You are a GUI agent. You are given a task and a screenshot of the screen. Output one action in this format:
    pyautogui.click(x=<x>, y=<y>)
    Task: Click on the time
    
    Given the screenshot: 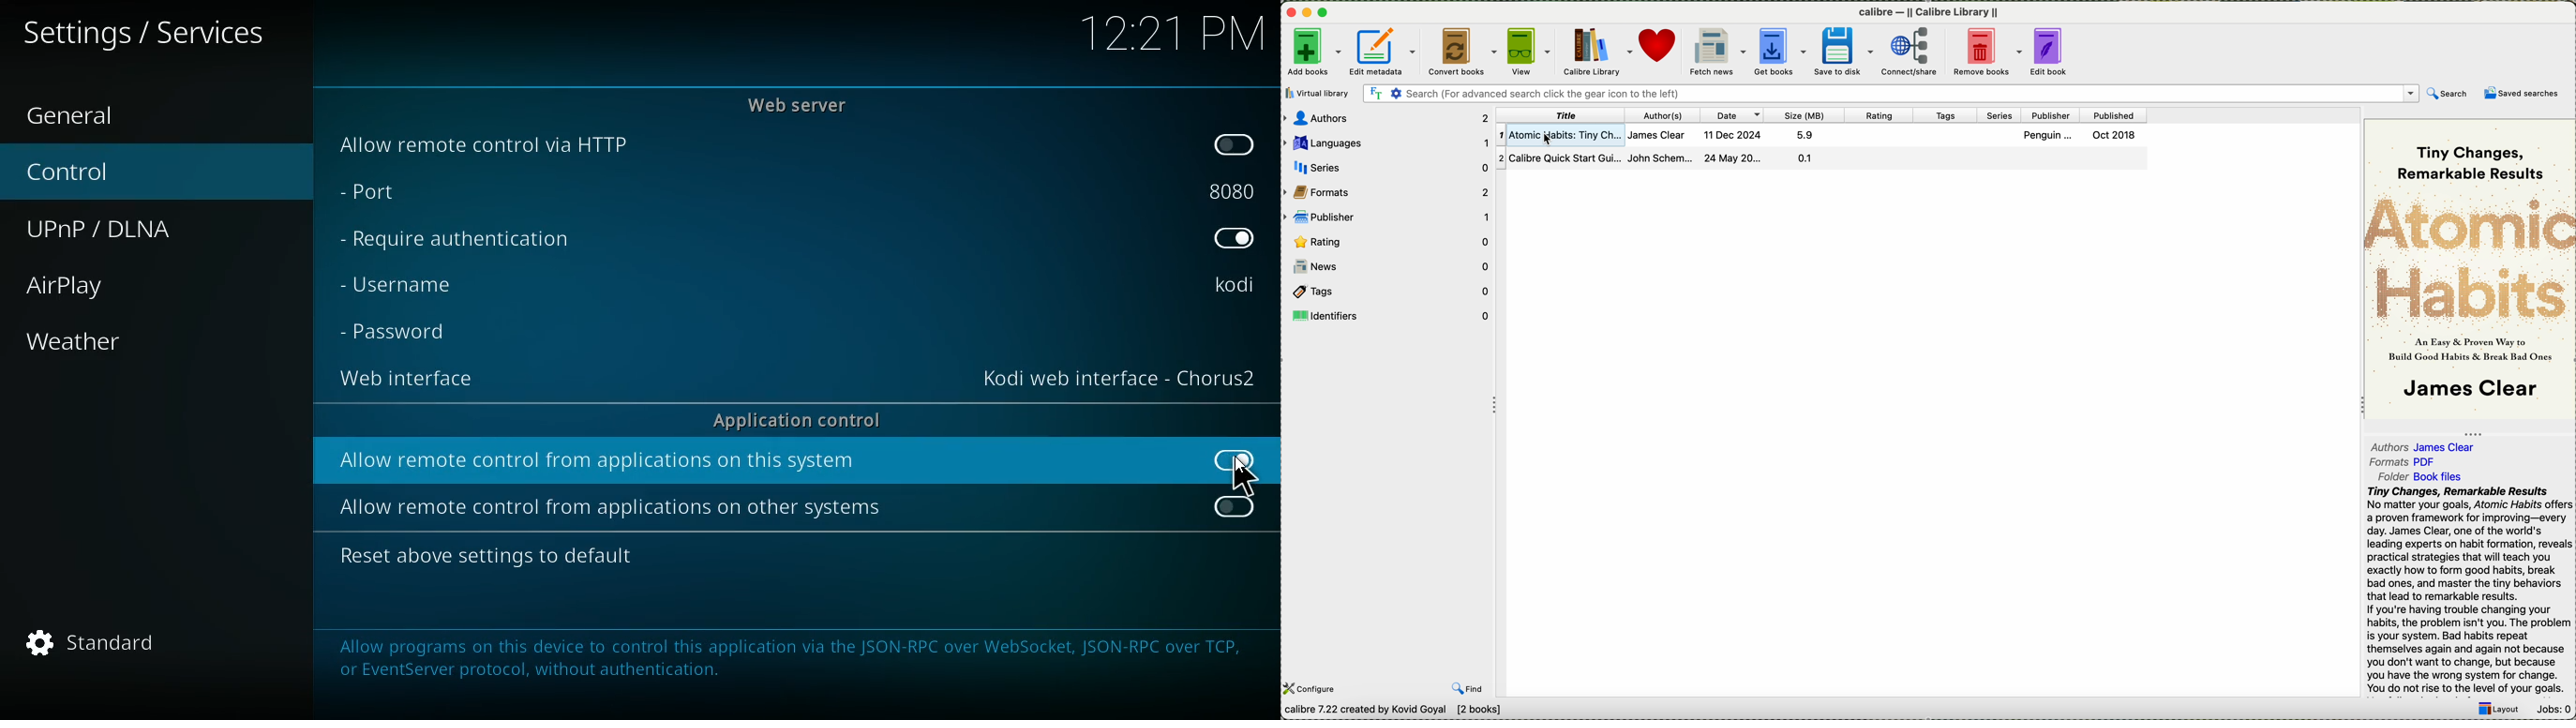 What is the action you would take?
    pyautogui.click(x=1173, y=31)
    